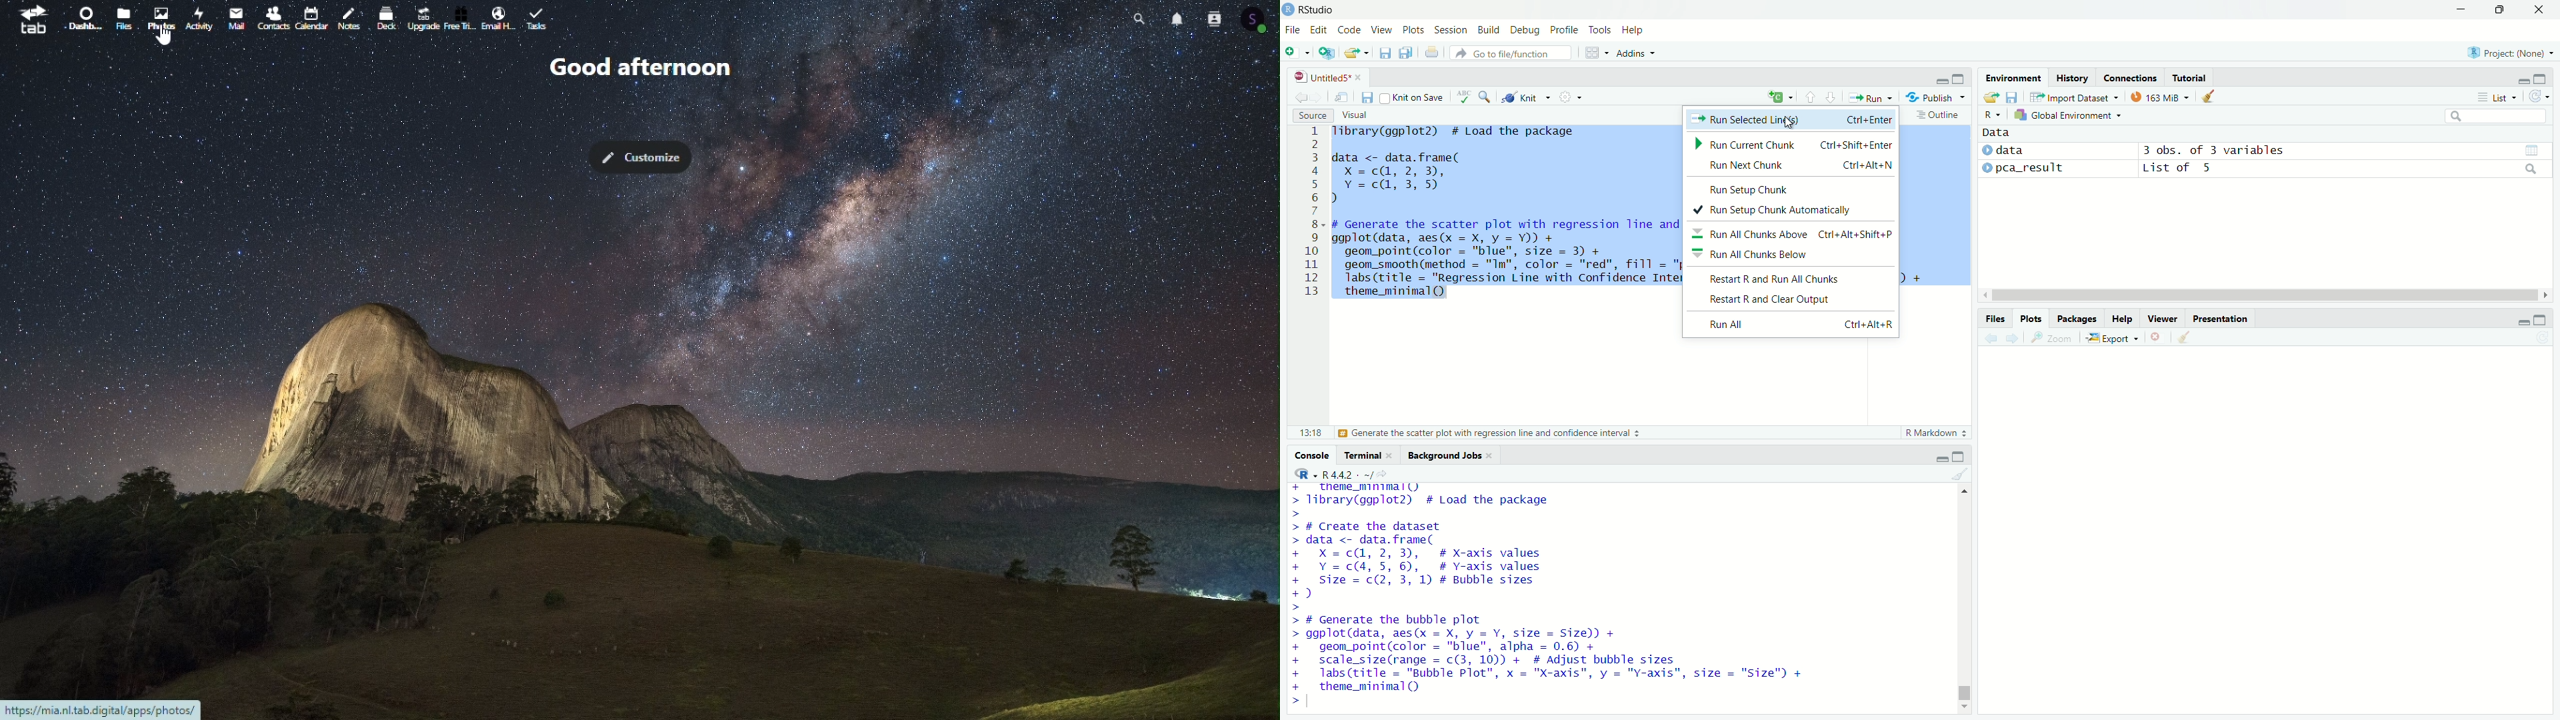 The height and width of the screenshot is (728, 2576). I want to click on minimize, so click(2461, 9).